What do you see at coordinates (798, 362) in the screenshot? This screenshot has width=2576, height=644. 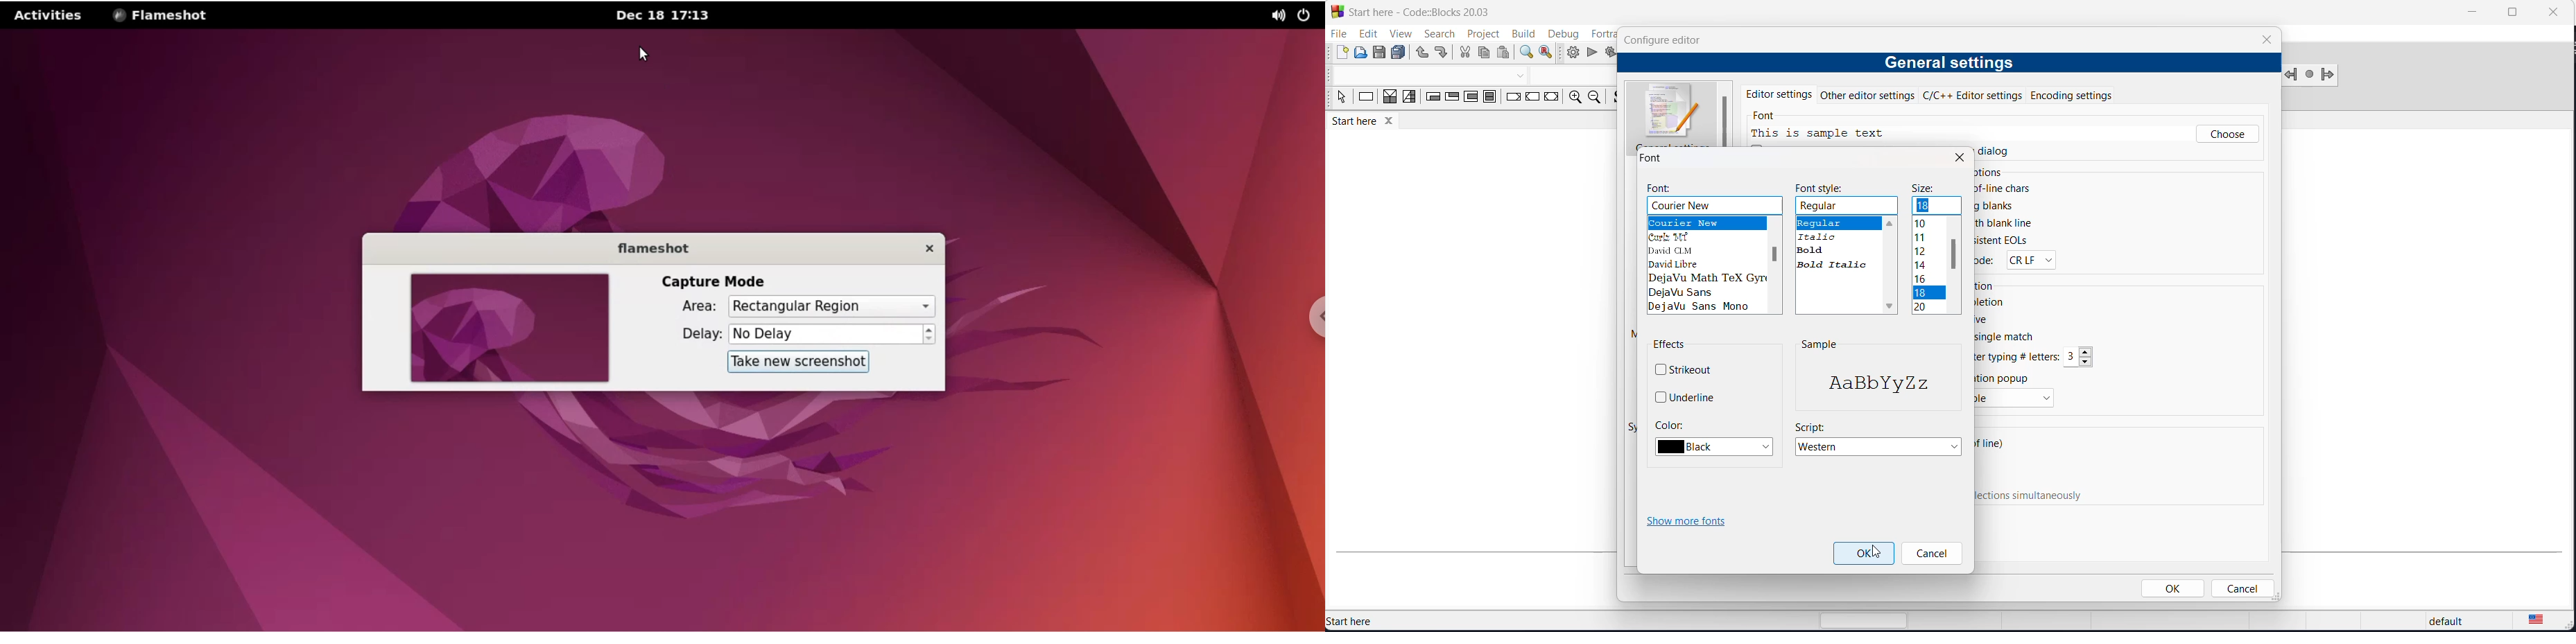 I see `take a new screenshot` at bounding box center [798, 362].